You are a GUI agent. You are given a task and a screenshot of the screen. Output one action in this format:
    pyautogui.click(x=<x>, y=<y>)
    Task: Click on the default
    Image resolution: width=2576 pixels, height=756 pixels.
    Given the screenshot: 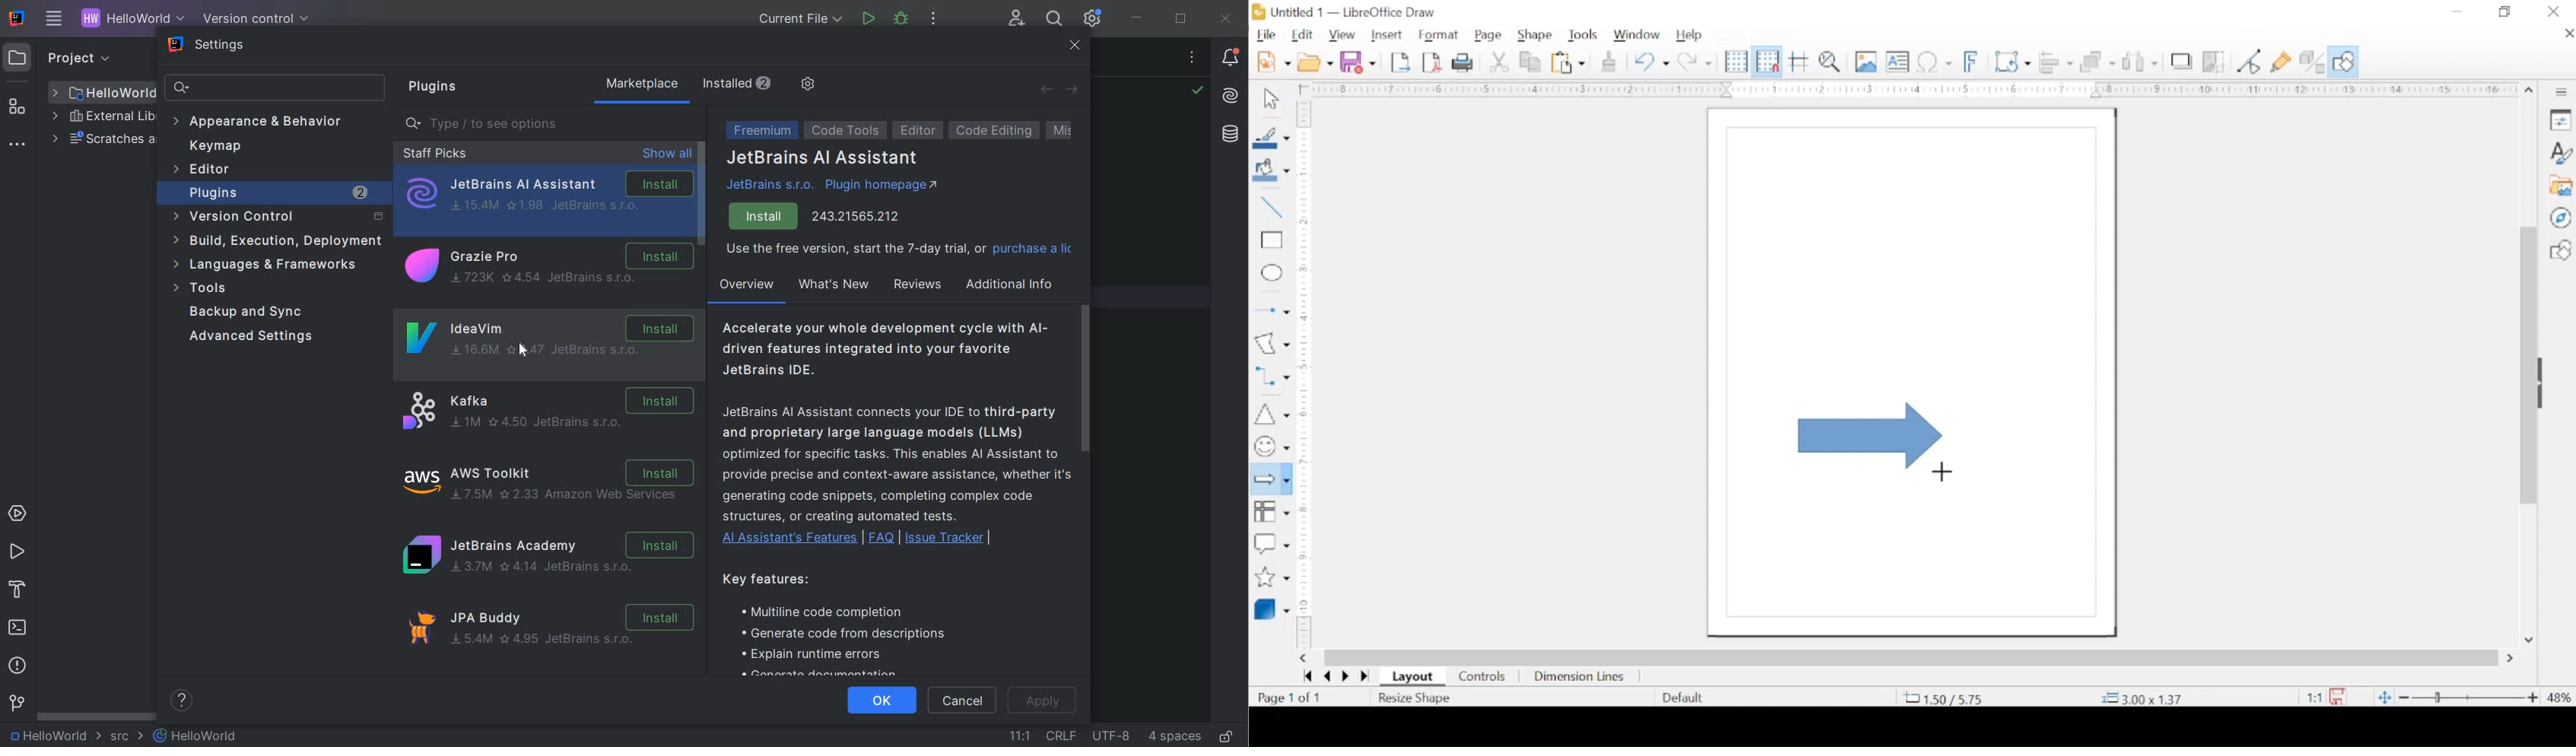 What is the action you would take?
    pyautogui.click(x=1684, y=697)
    